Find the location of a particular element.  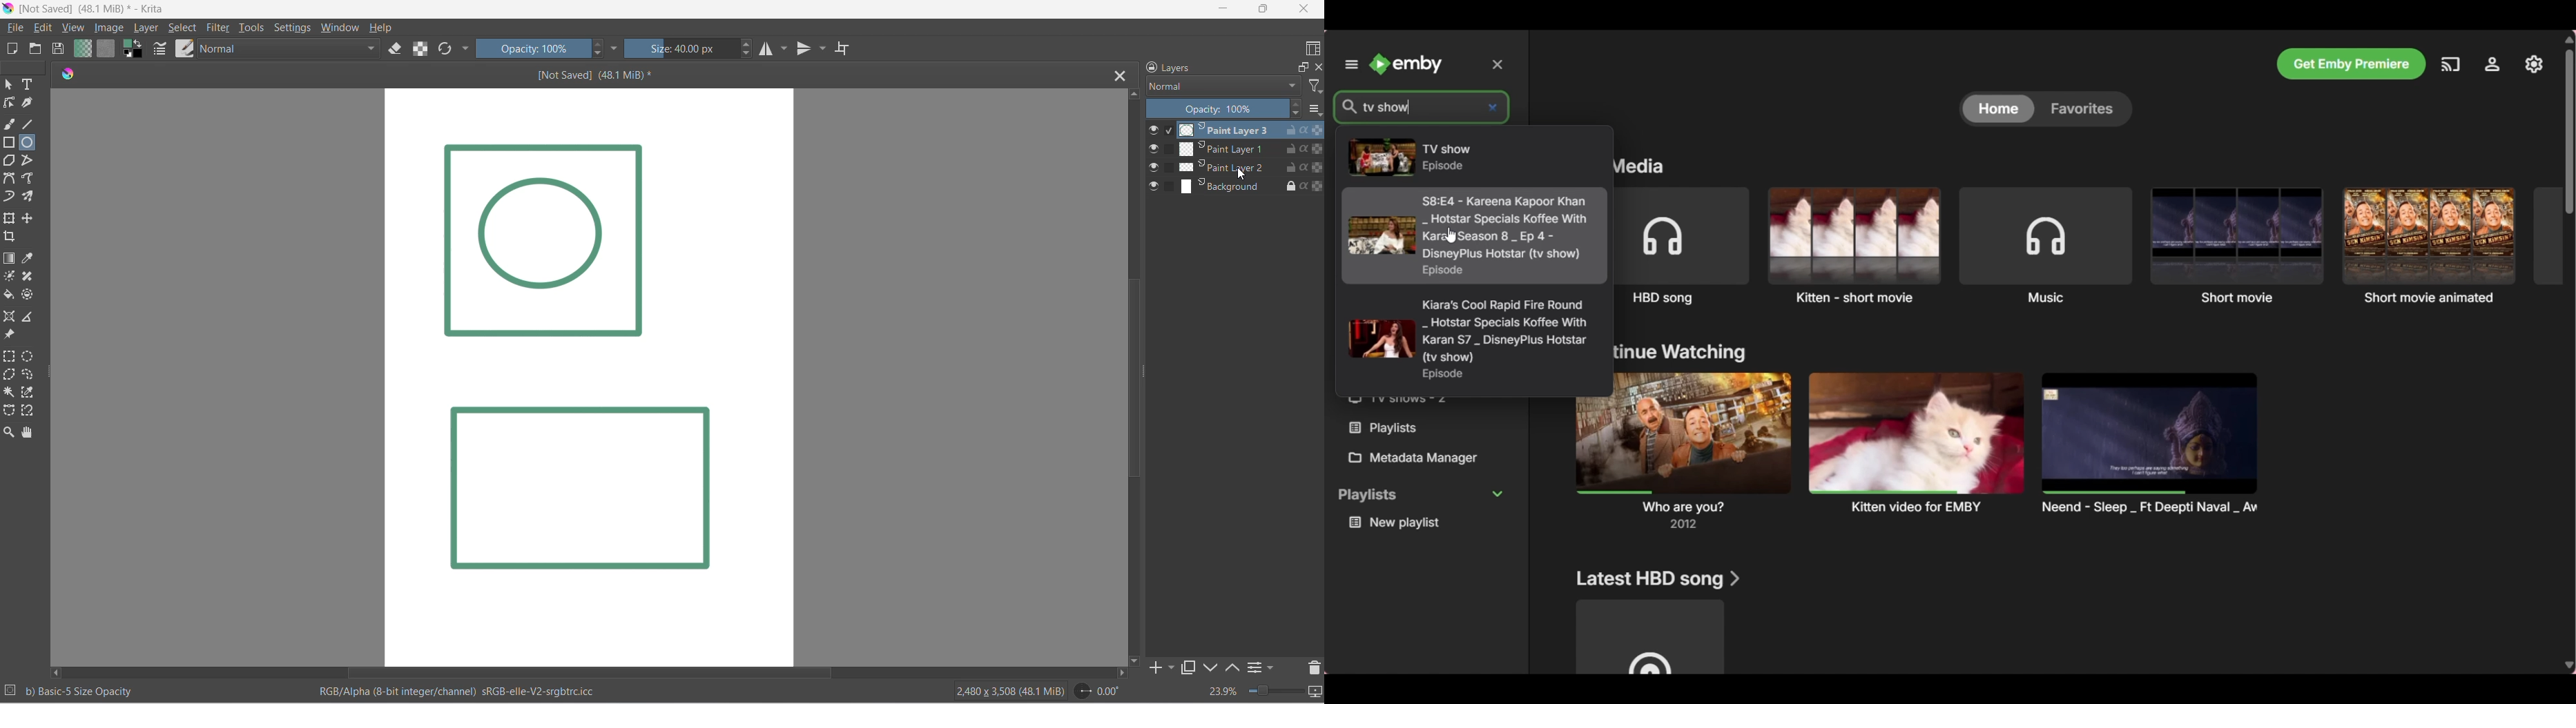

swap foreground and background colors is located at coordinates (134, 49).